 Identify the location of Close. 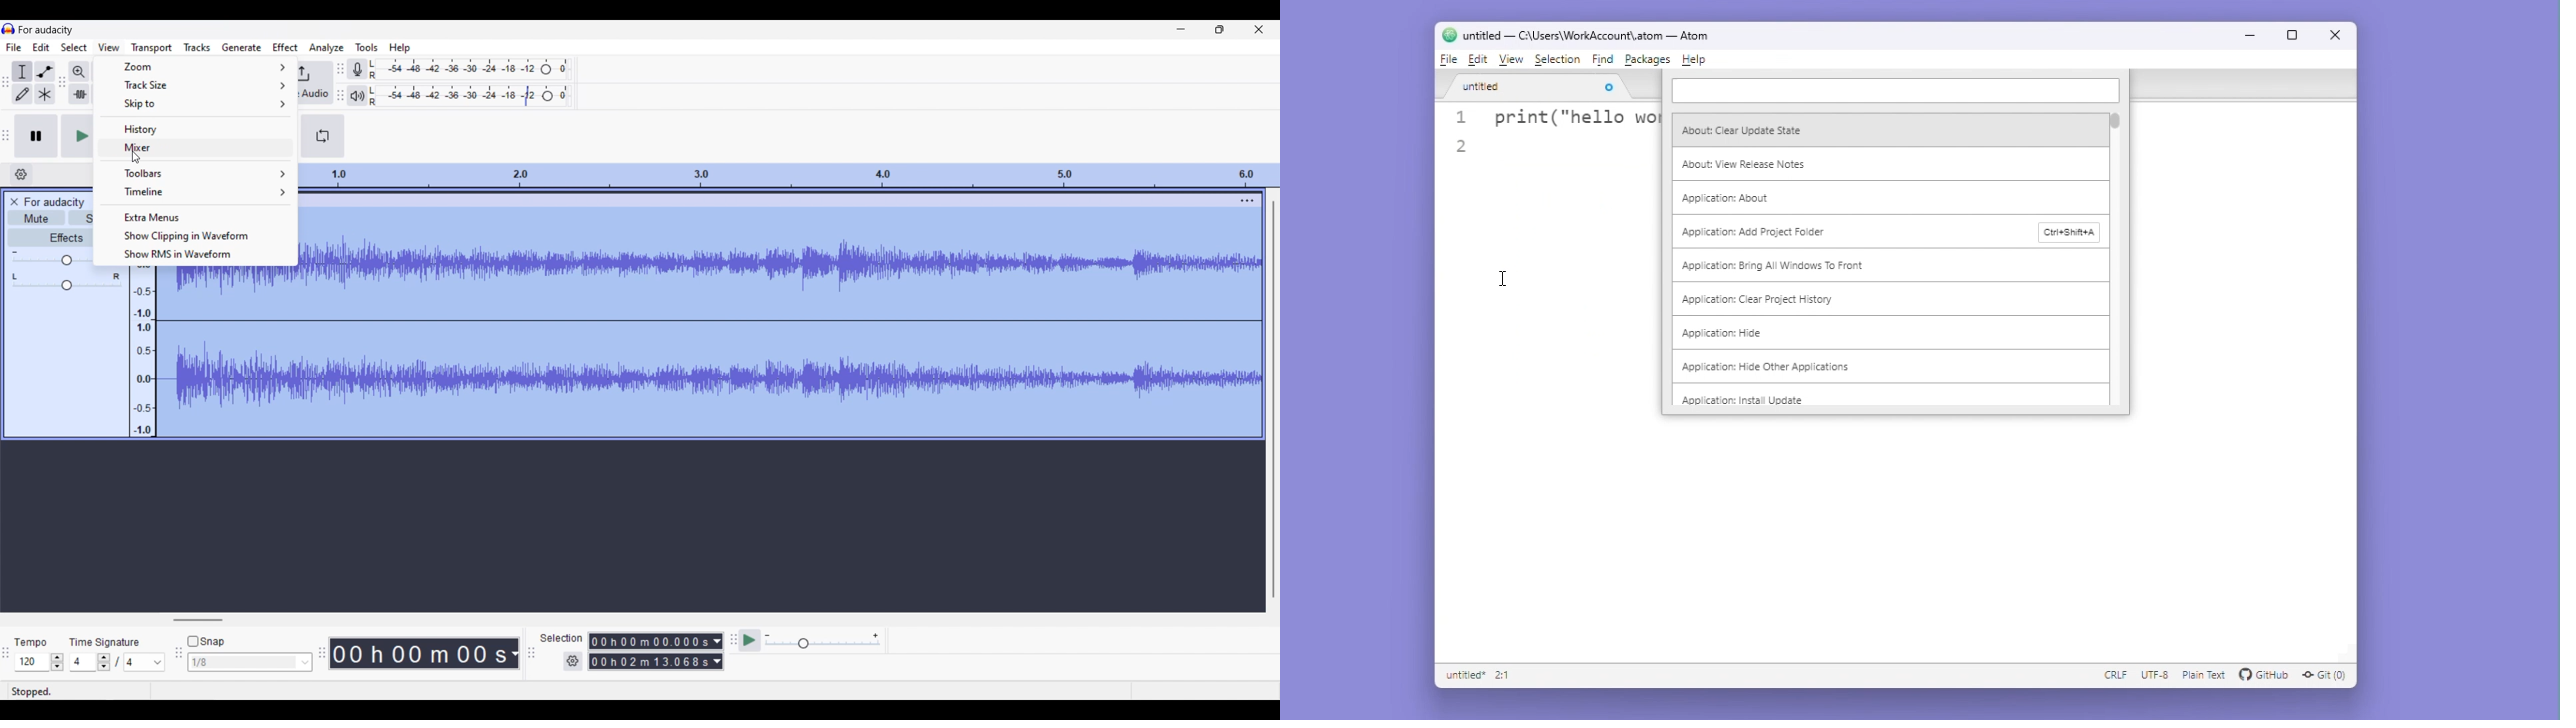
(2333, 34).